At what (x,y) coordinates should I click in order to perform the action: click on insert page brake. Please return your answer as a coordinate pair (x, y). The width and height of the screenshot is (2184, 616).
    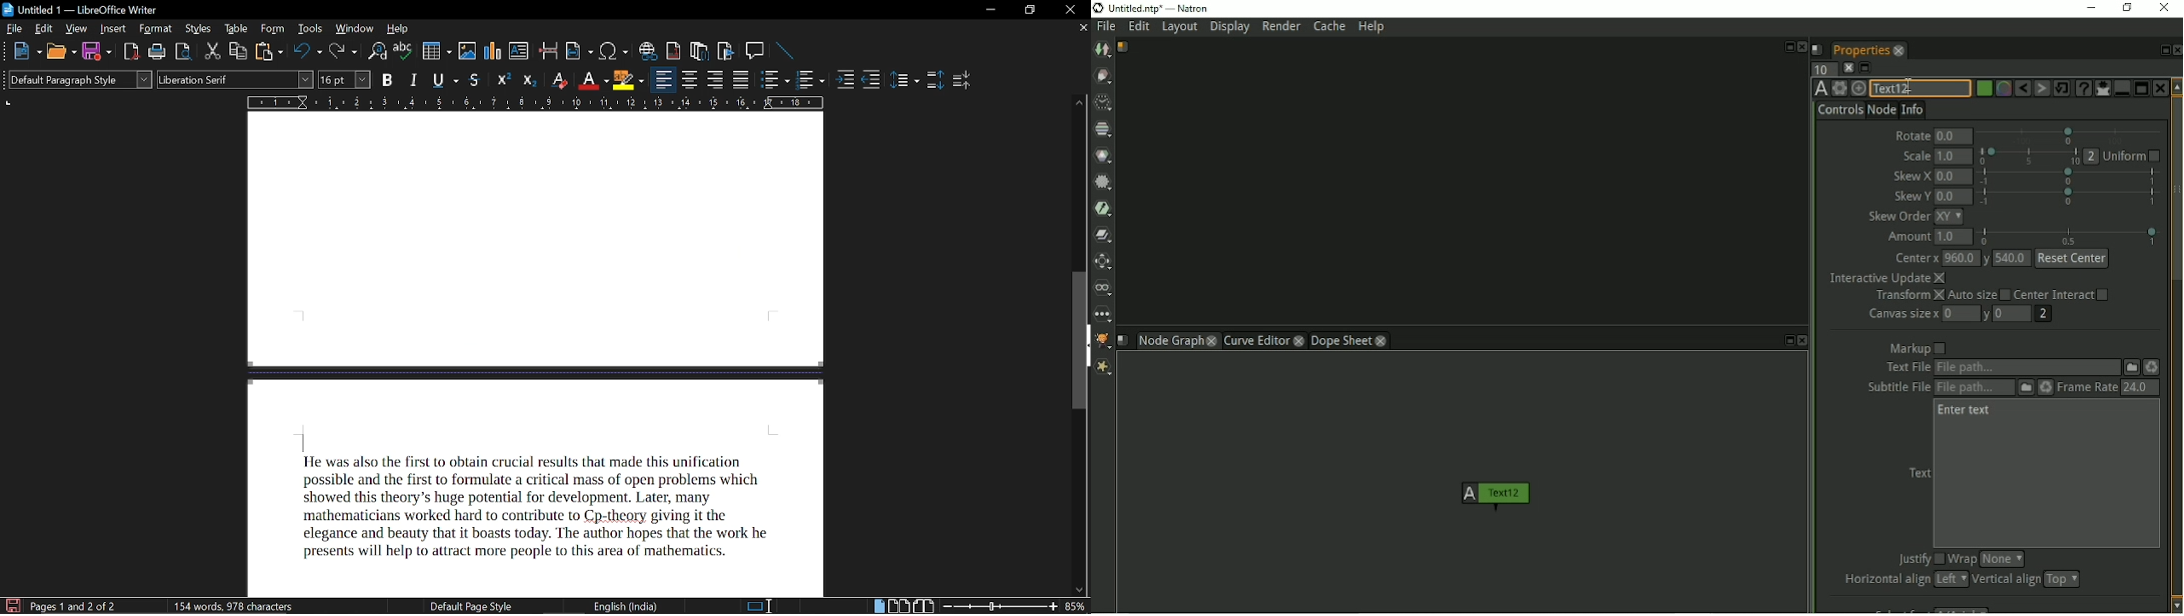
    Looking at the image, I should click on (549, 52).